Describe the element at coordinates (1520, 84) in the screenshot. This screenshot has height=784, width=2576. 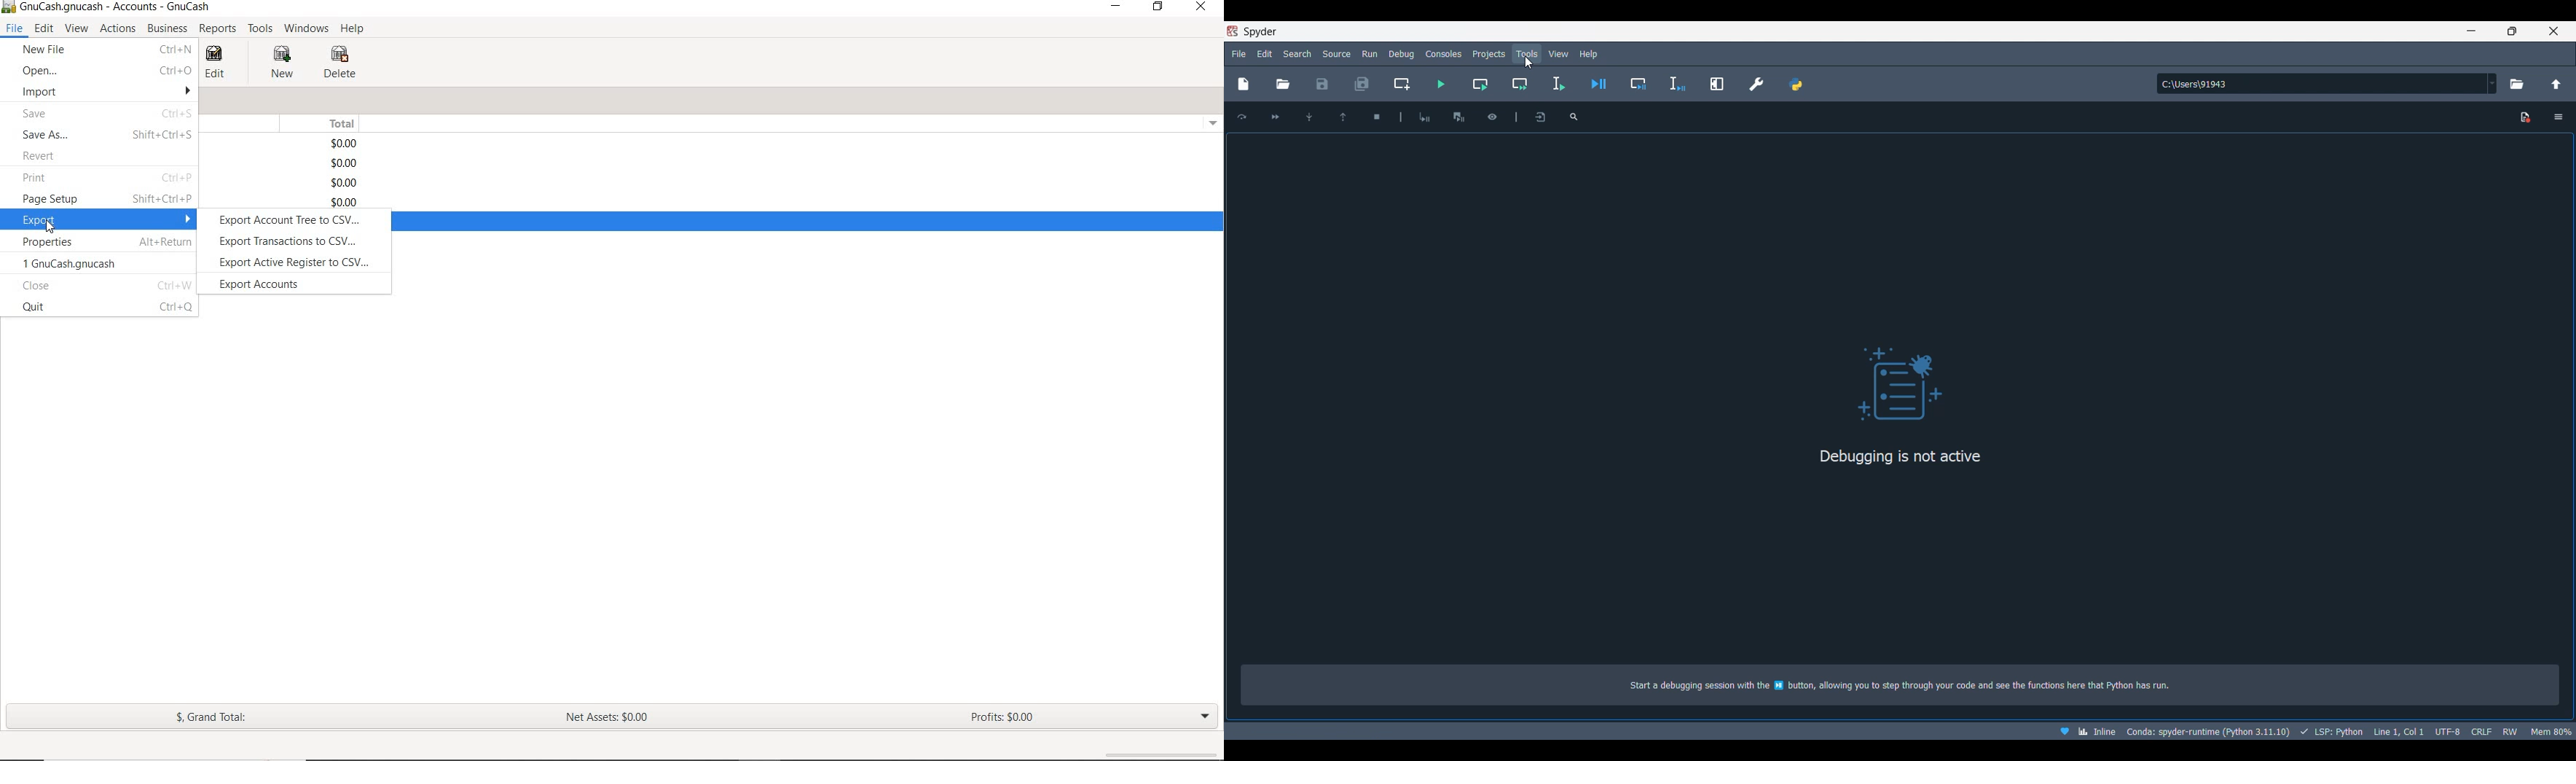
I see `Run current cell and go to the next one` at that location.